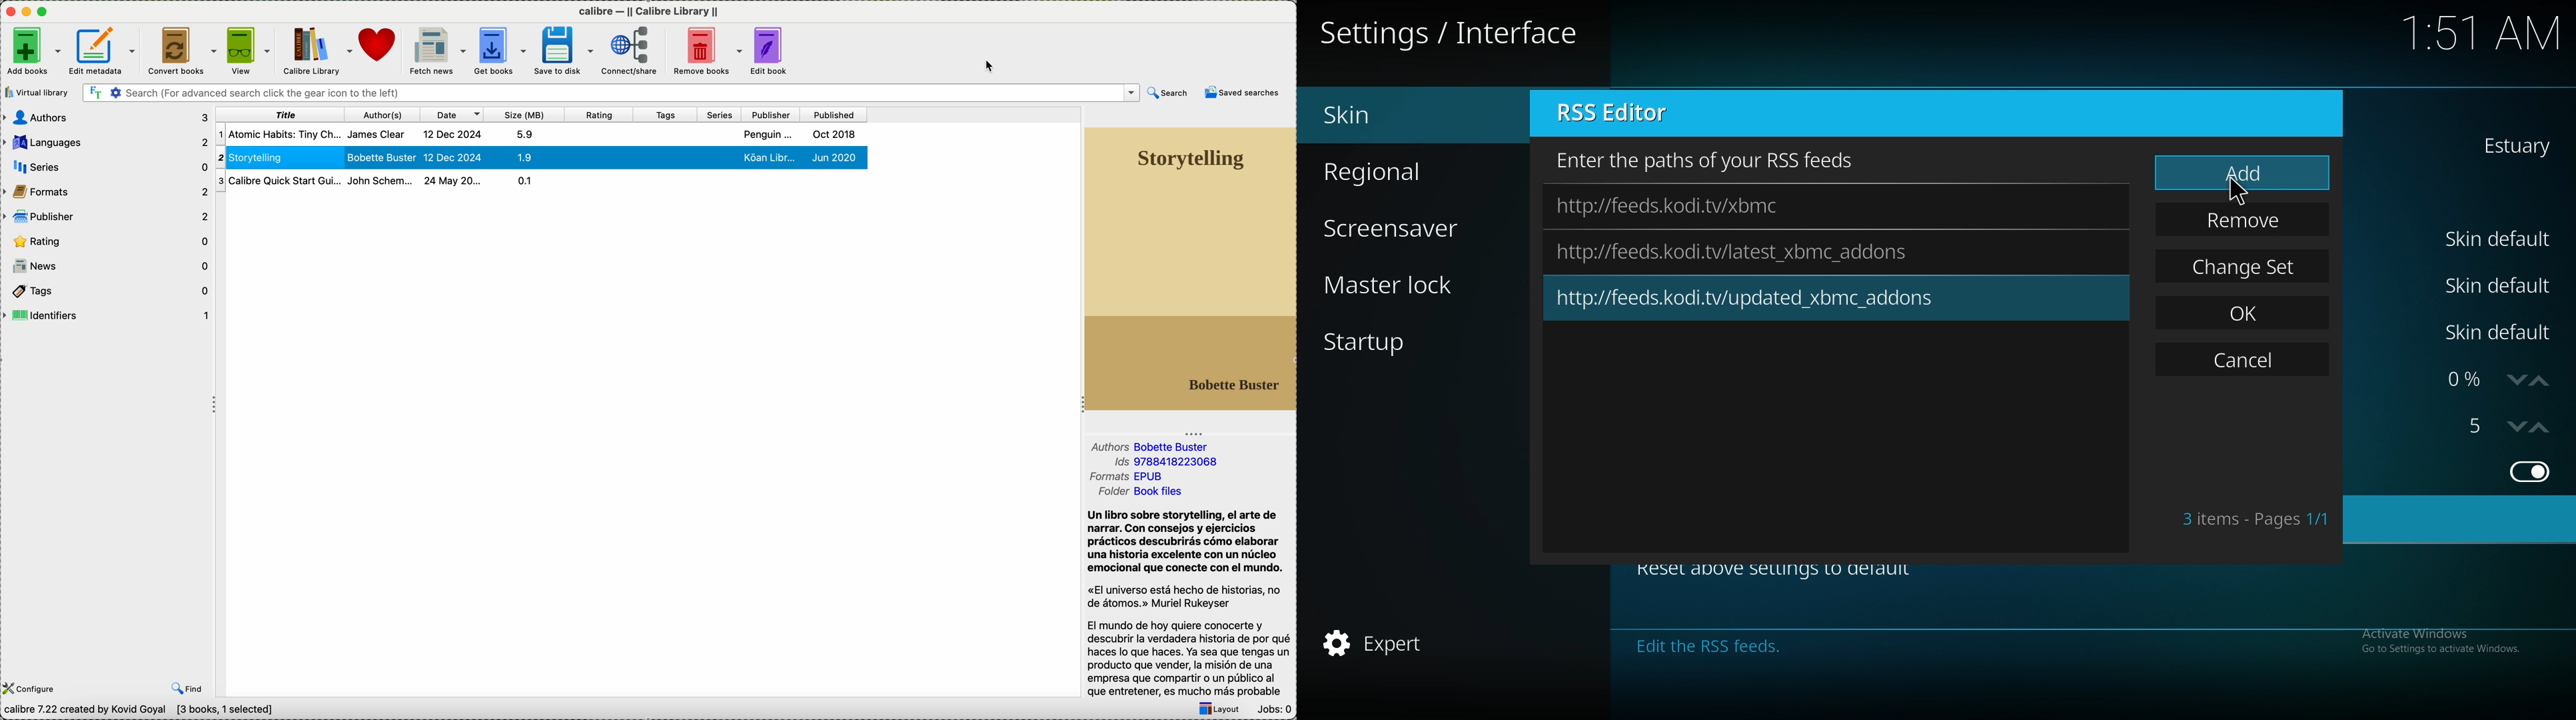 This screenshot has height=728, width=2576. Describe the element at coordinates (2517, 427) in the screenshot. I see `decrease stereoscopic 3d effect strength` at that location.